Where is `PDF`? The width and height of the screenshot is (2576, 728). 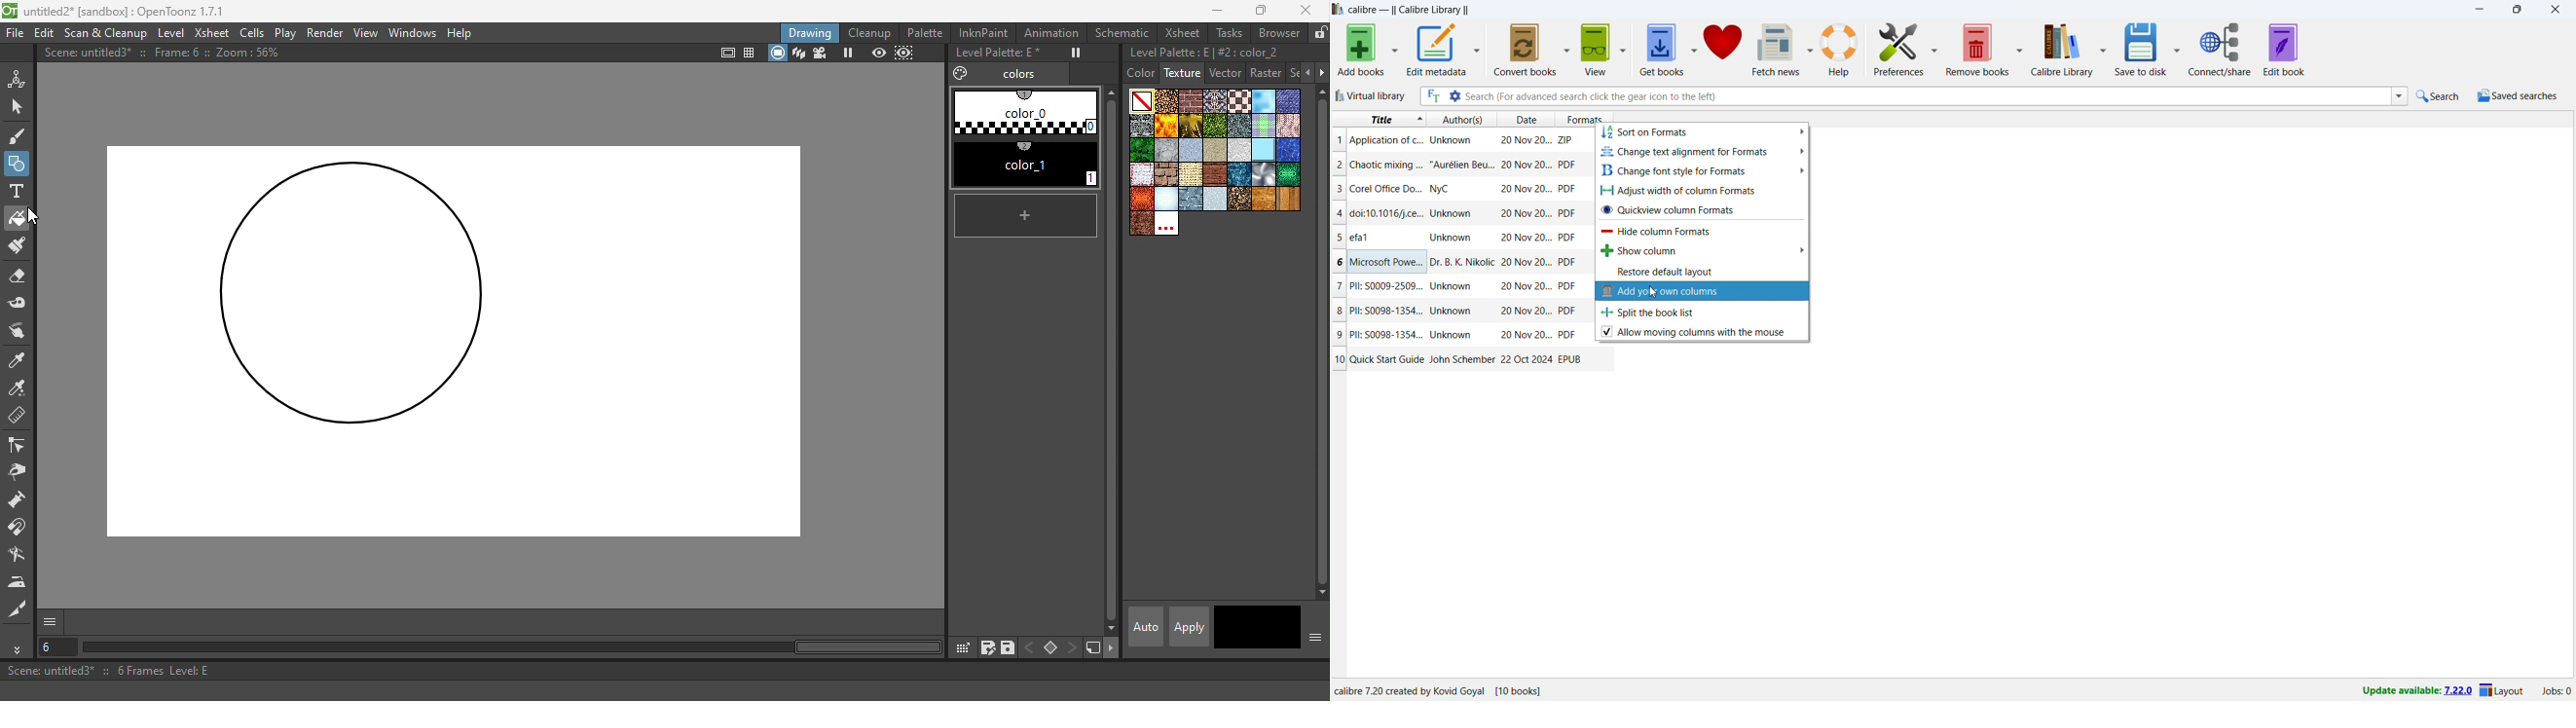 PDF is located at coordinates (1569, 286).